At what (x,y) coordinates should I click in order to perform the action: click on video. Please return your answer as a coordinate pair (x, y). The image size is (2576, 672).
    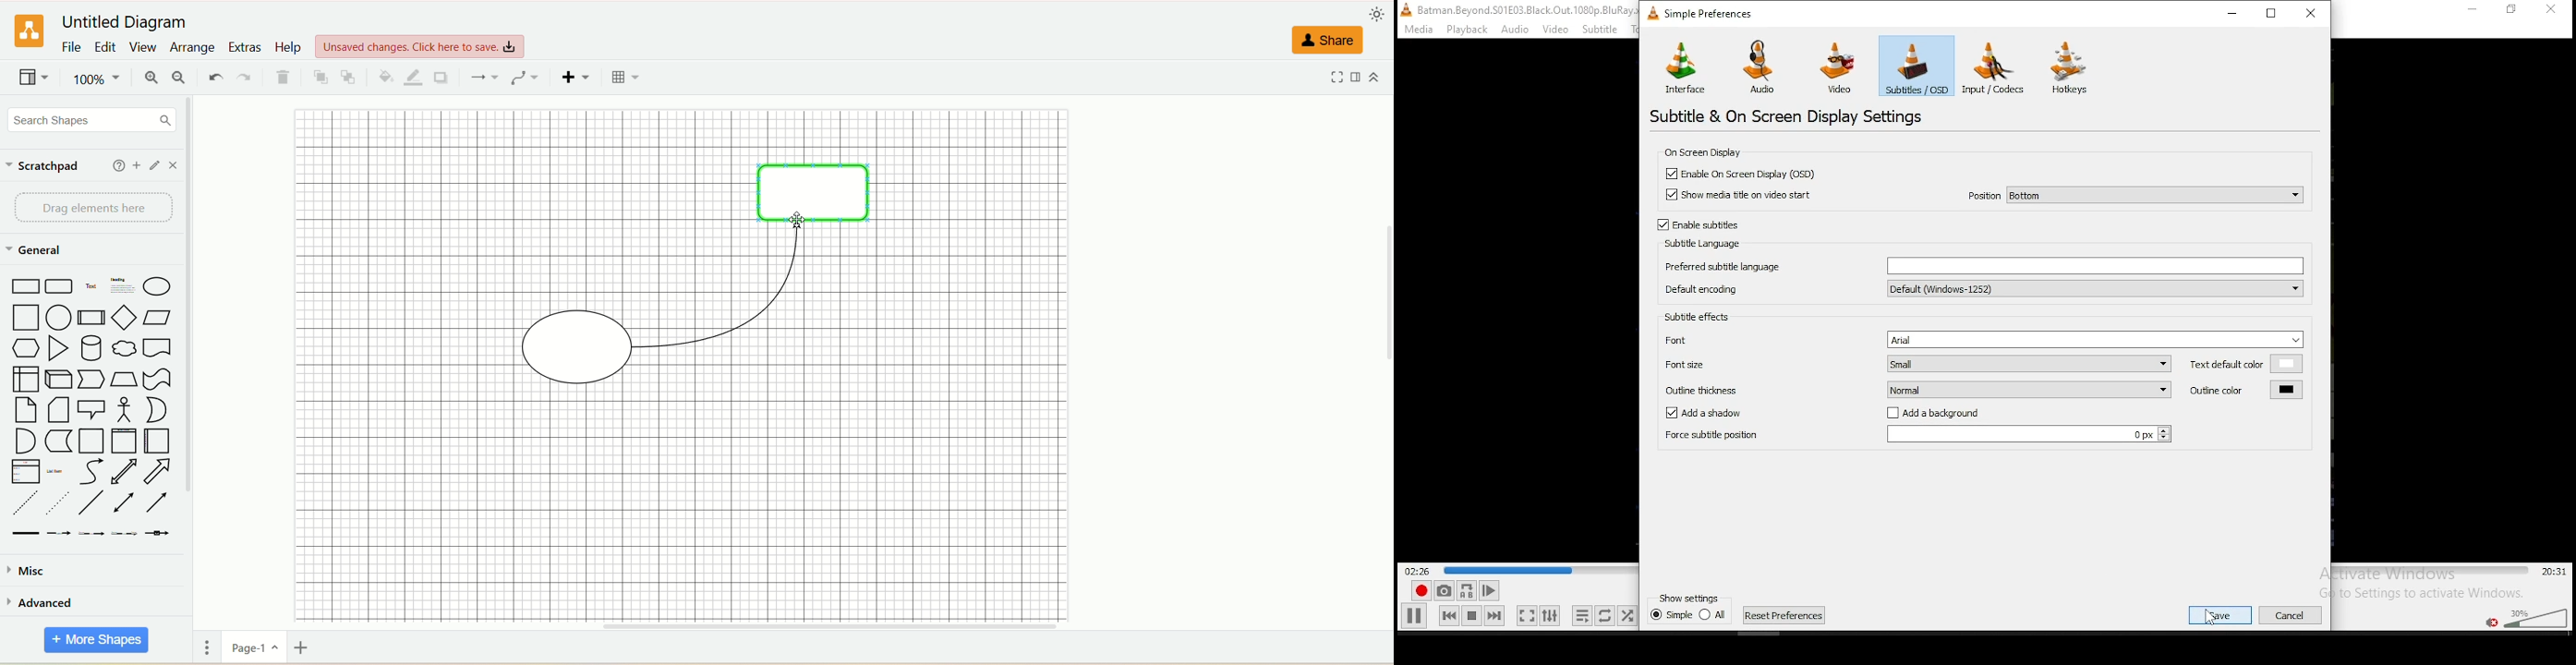
    Looking at the image, I should click on (1837, 68).